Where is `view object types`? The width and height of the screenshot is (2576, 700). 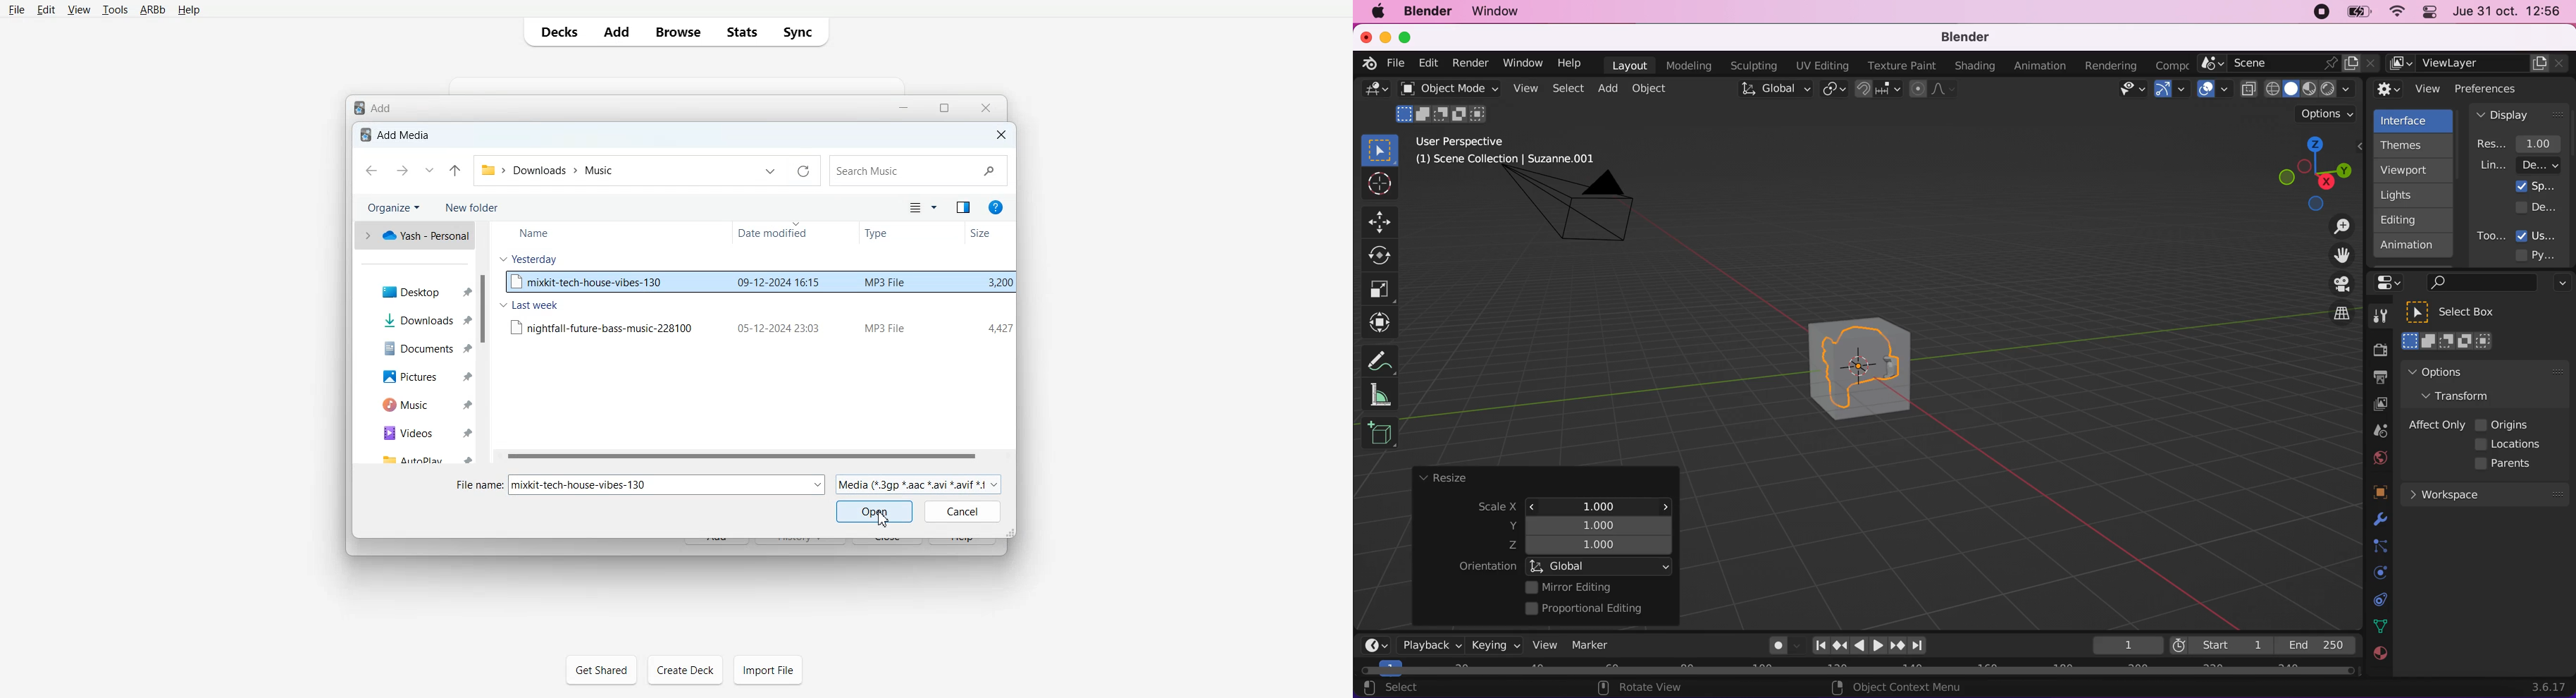
view object types is located at coordinates (2131, 91).